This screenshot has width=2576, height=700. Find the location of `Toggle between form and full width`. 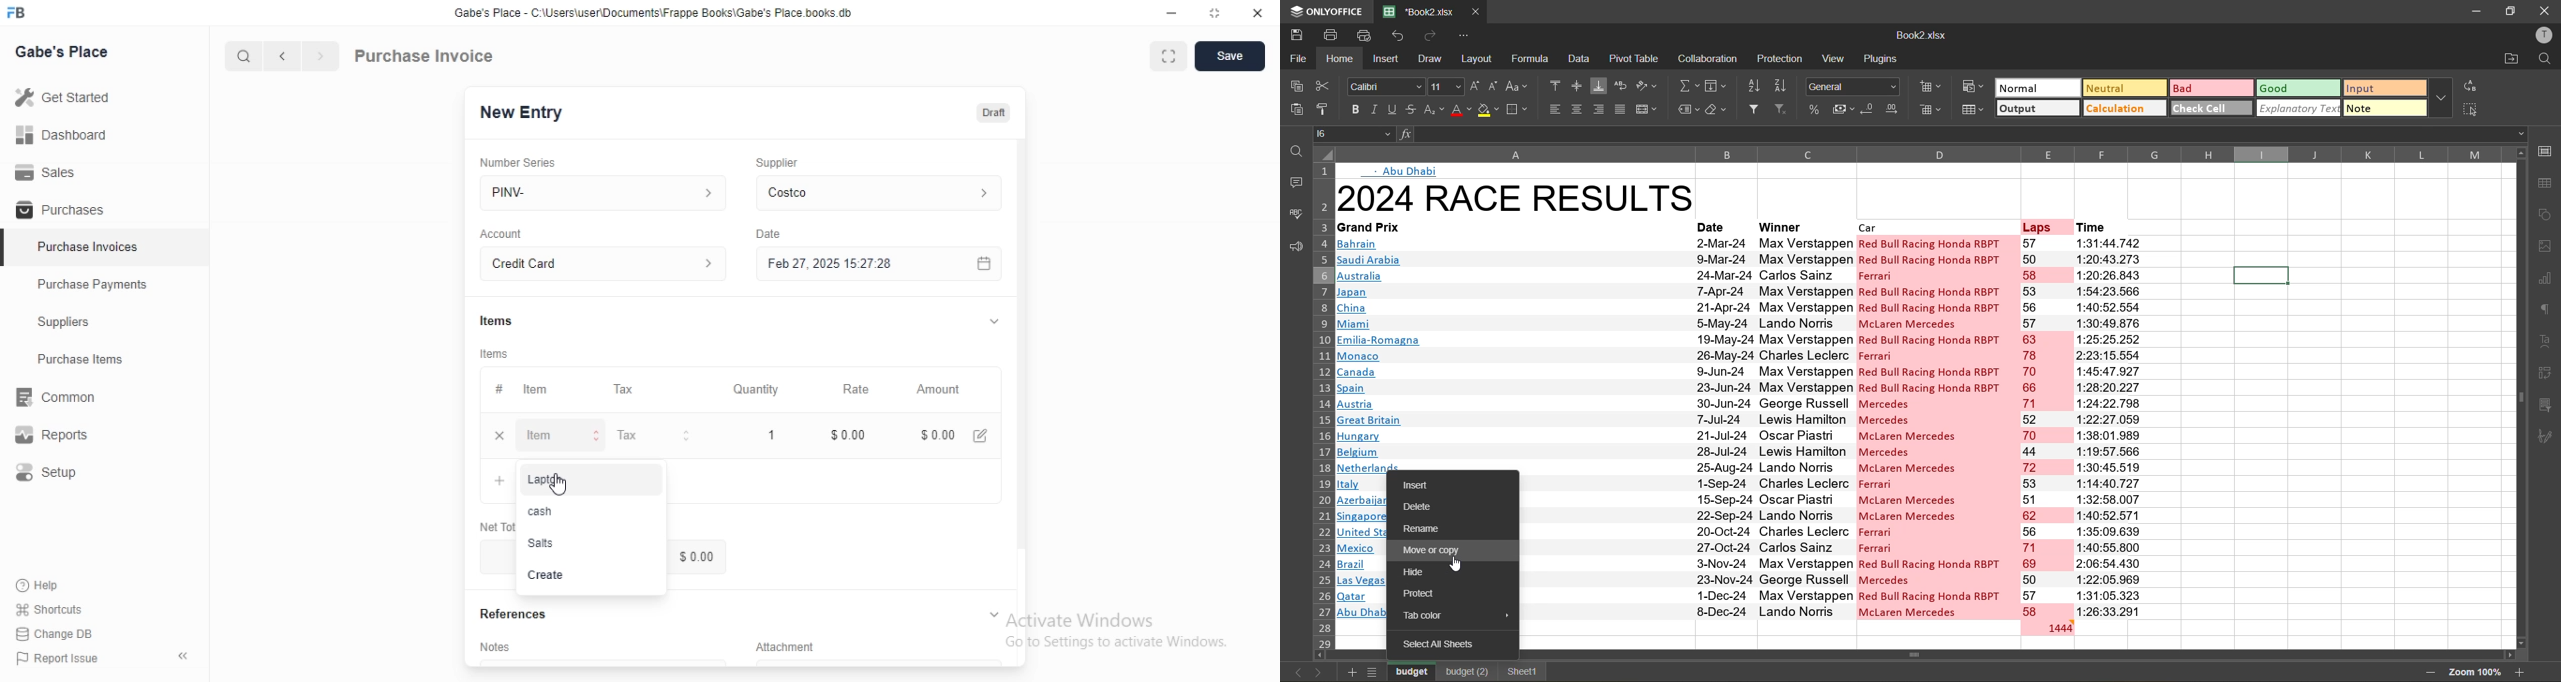

Toggle between form and full width is located at coordinates (1169, 56).